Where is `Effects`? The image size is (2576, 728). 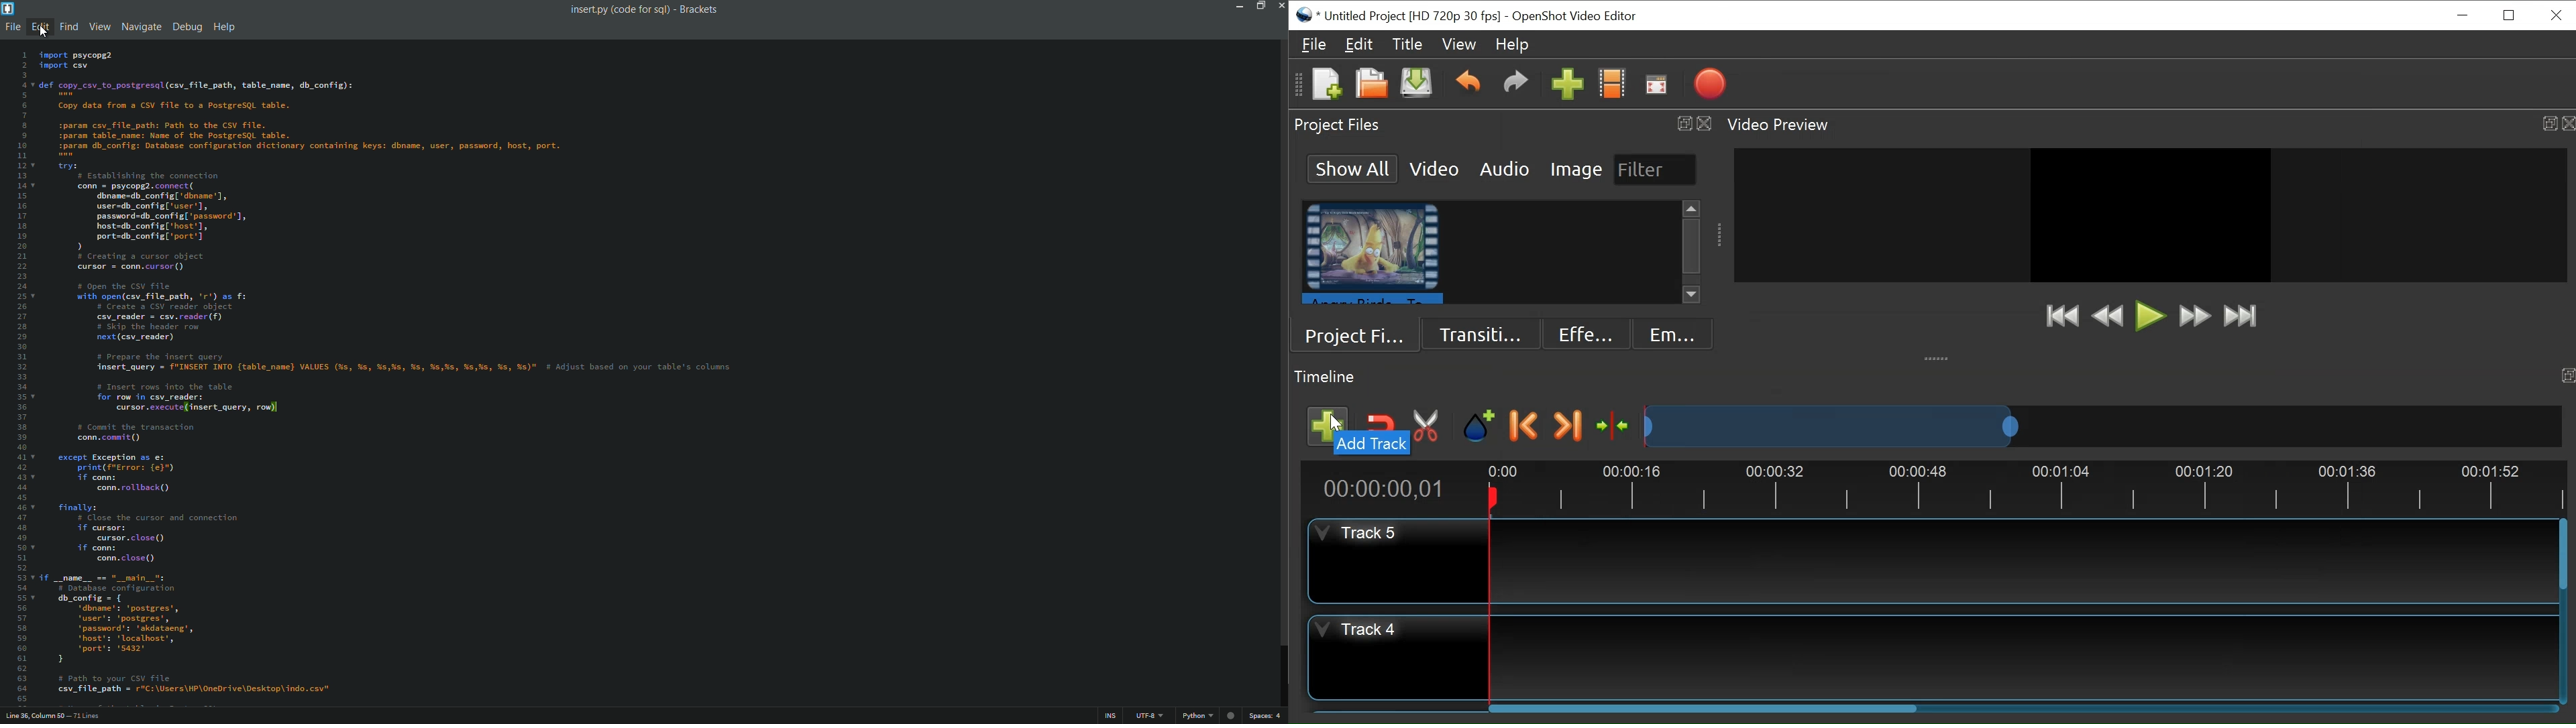 Effects is located at coordinates (1588, 335).